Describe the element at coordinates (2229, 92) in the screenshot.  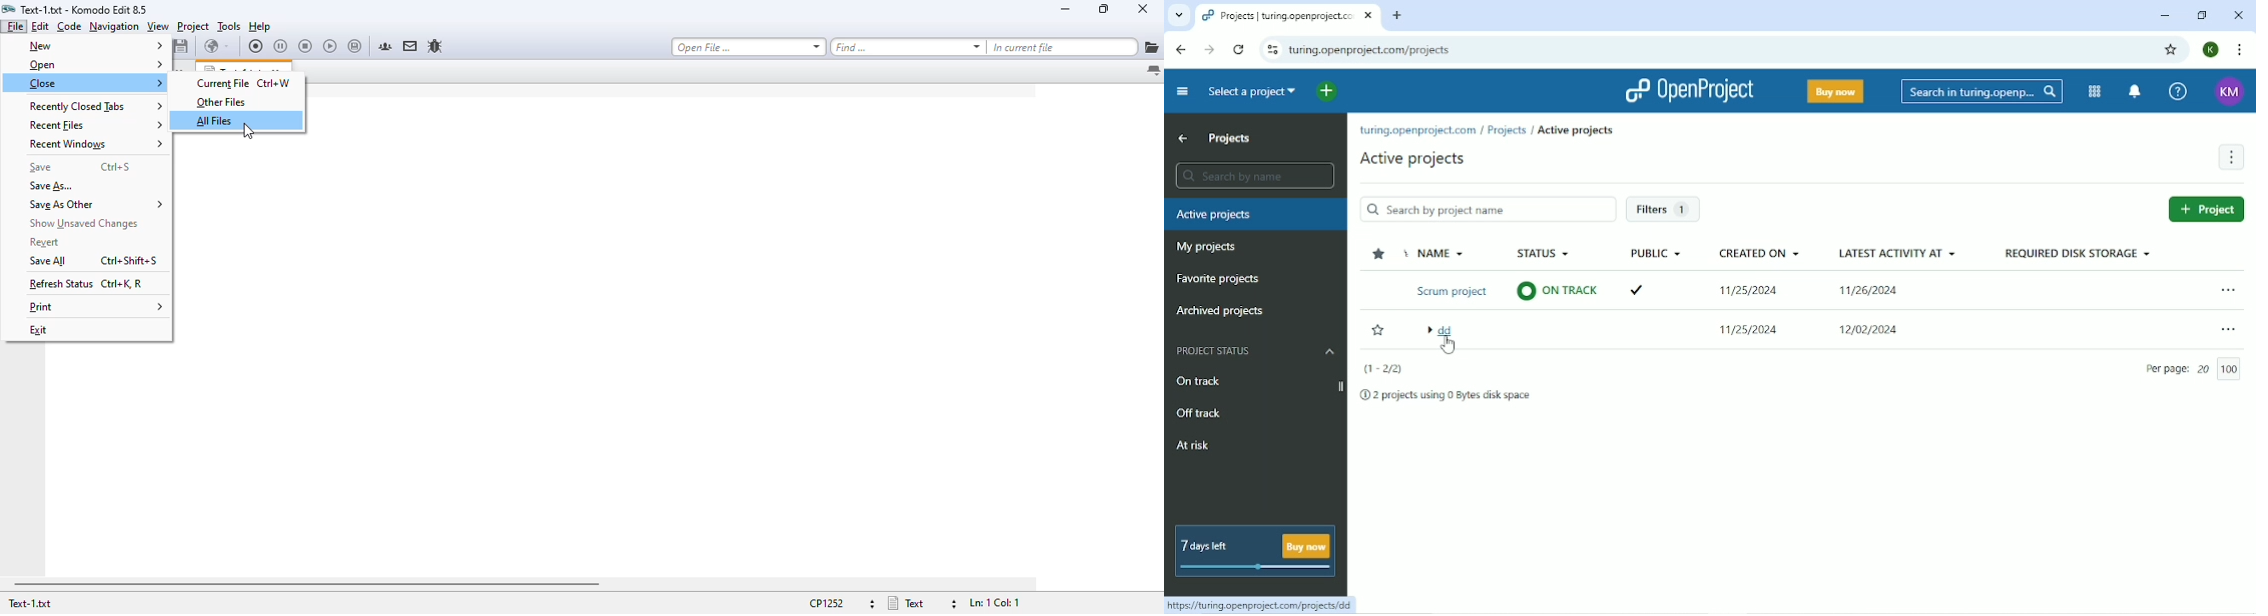
I see `Account` at that location.